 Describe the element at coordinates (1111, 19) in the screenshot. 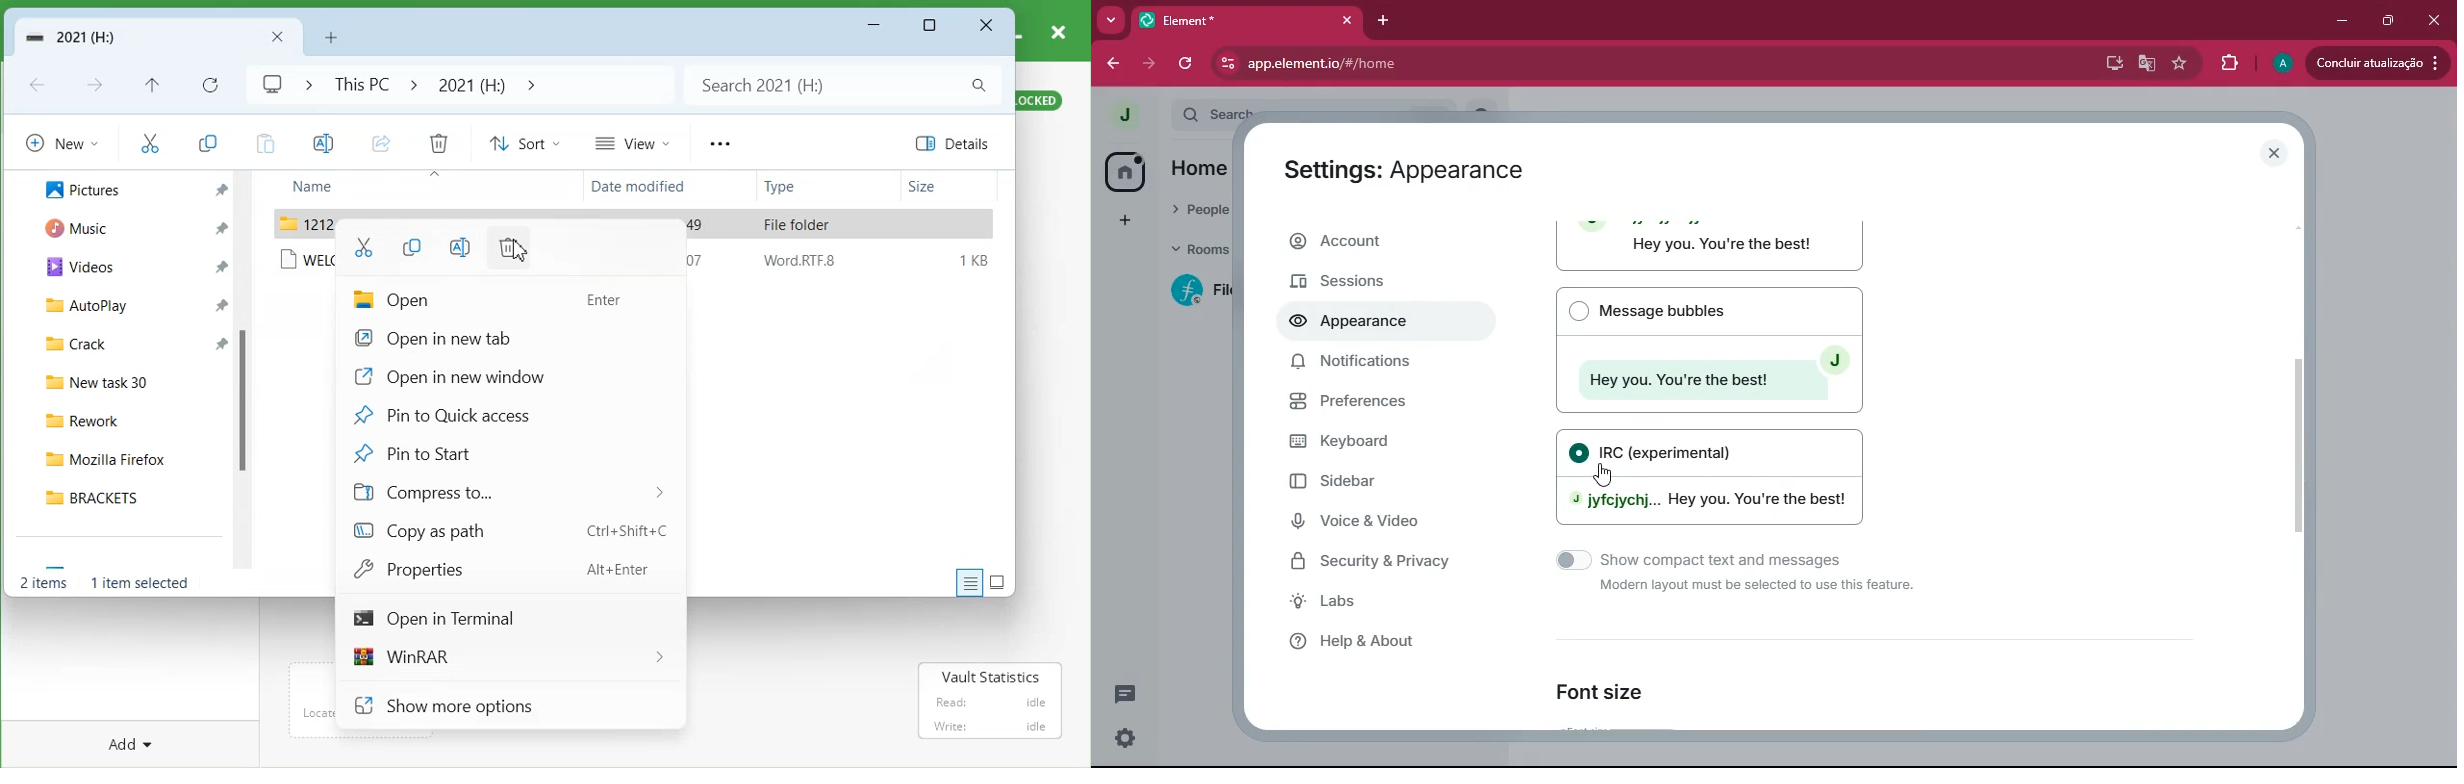

I see `more` at that location.